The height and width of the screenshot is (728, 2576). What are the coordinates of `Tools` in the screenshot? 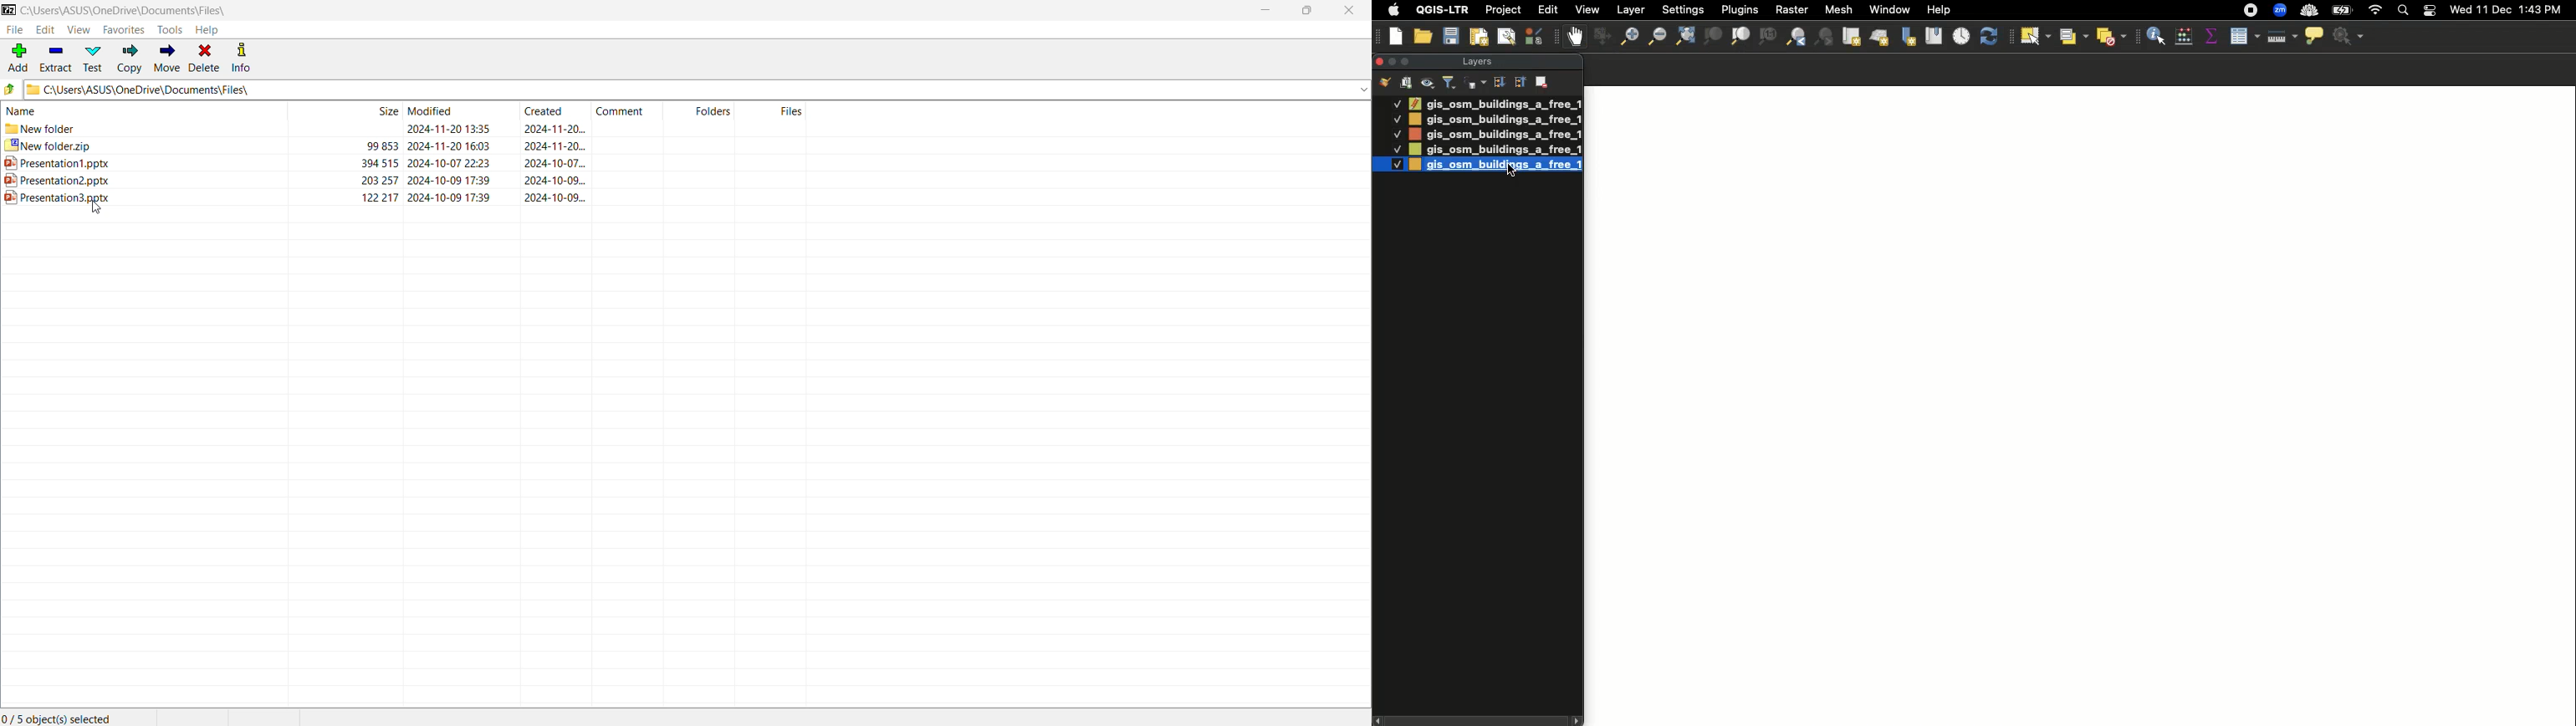 It's located at (169, 29).